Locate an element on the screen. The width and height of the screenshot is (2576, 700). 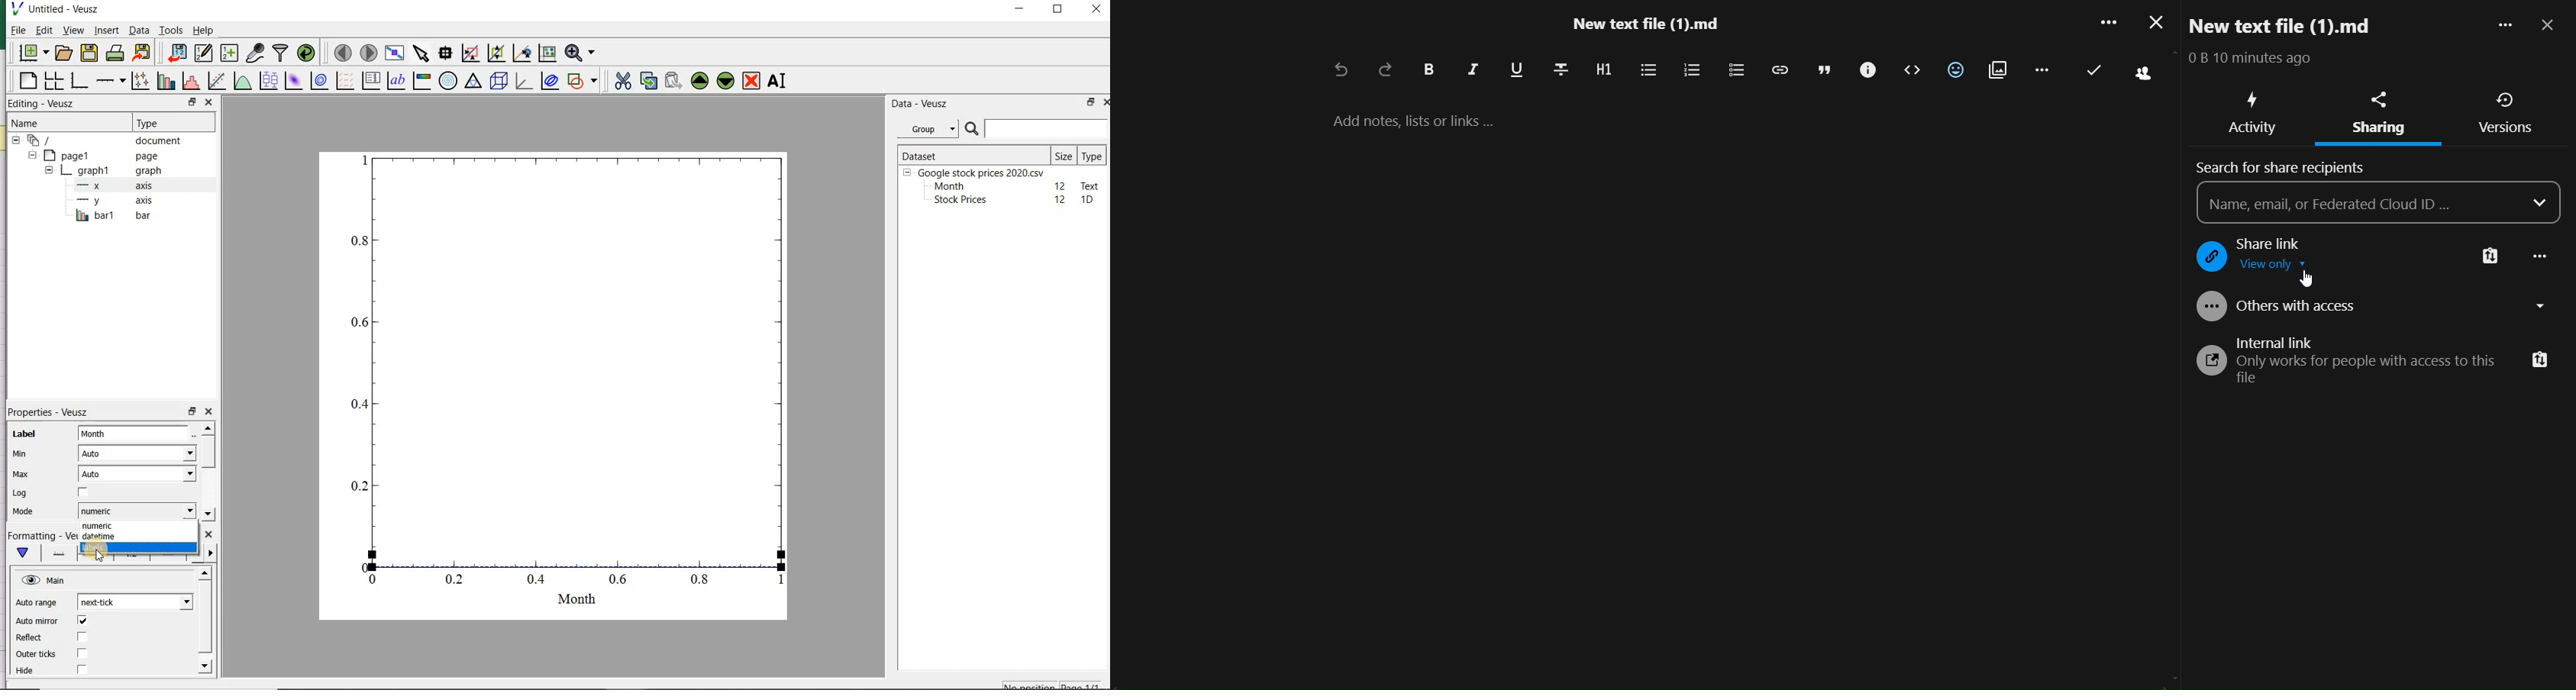
edit and enter new datasets is located at coordinates (203, 53).